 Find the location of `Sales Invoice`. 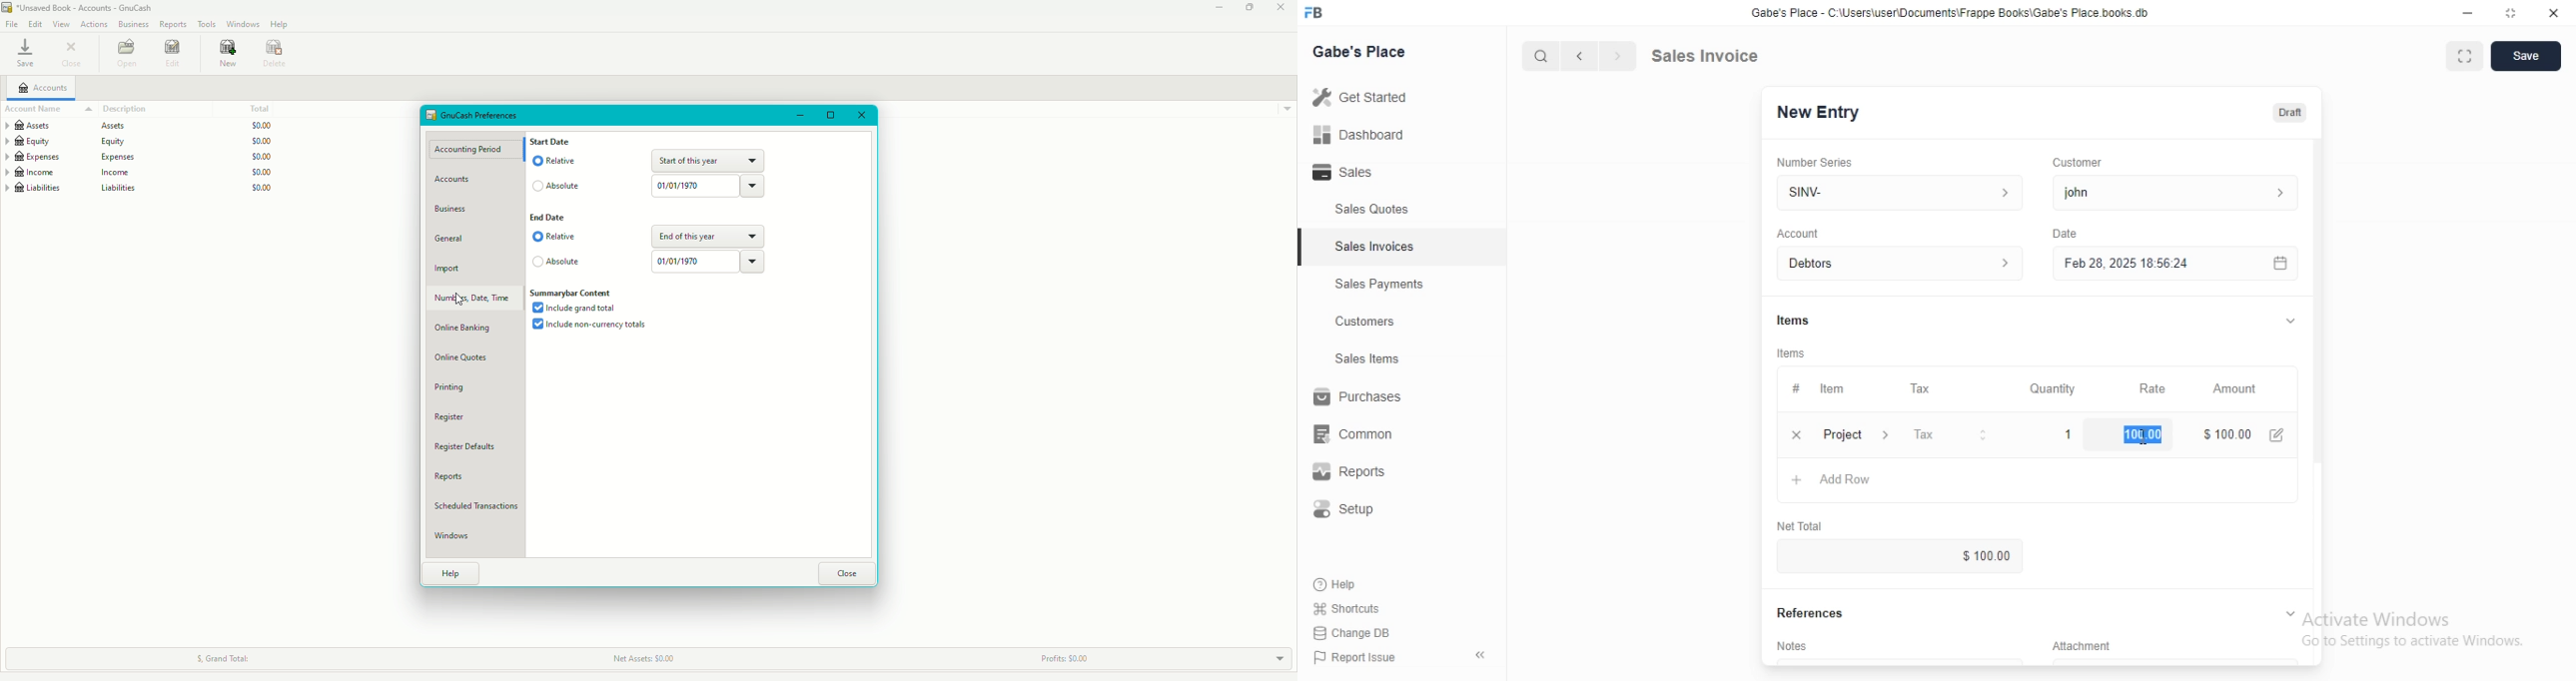

Sales Invoice is located at coordinates (1716, 55).